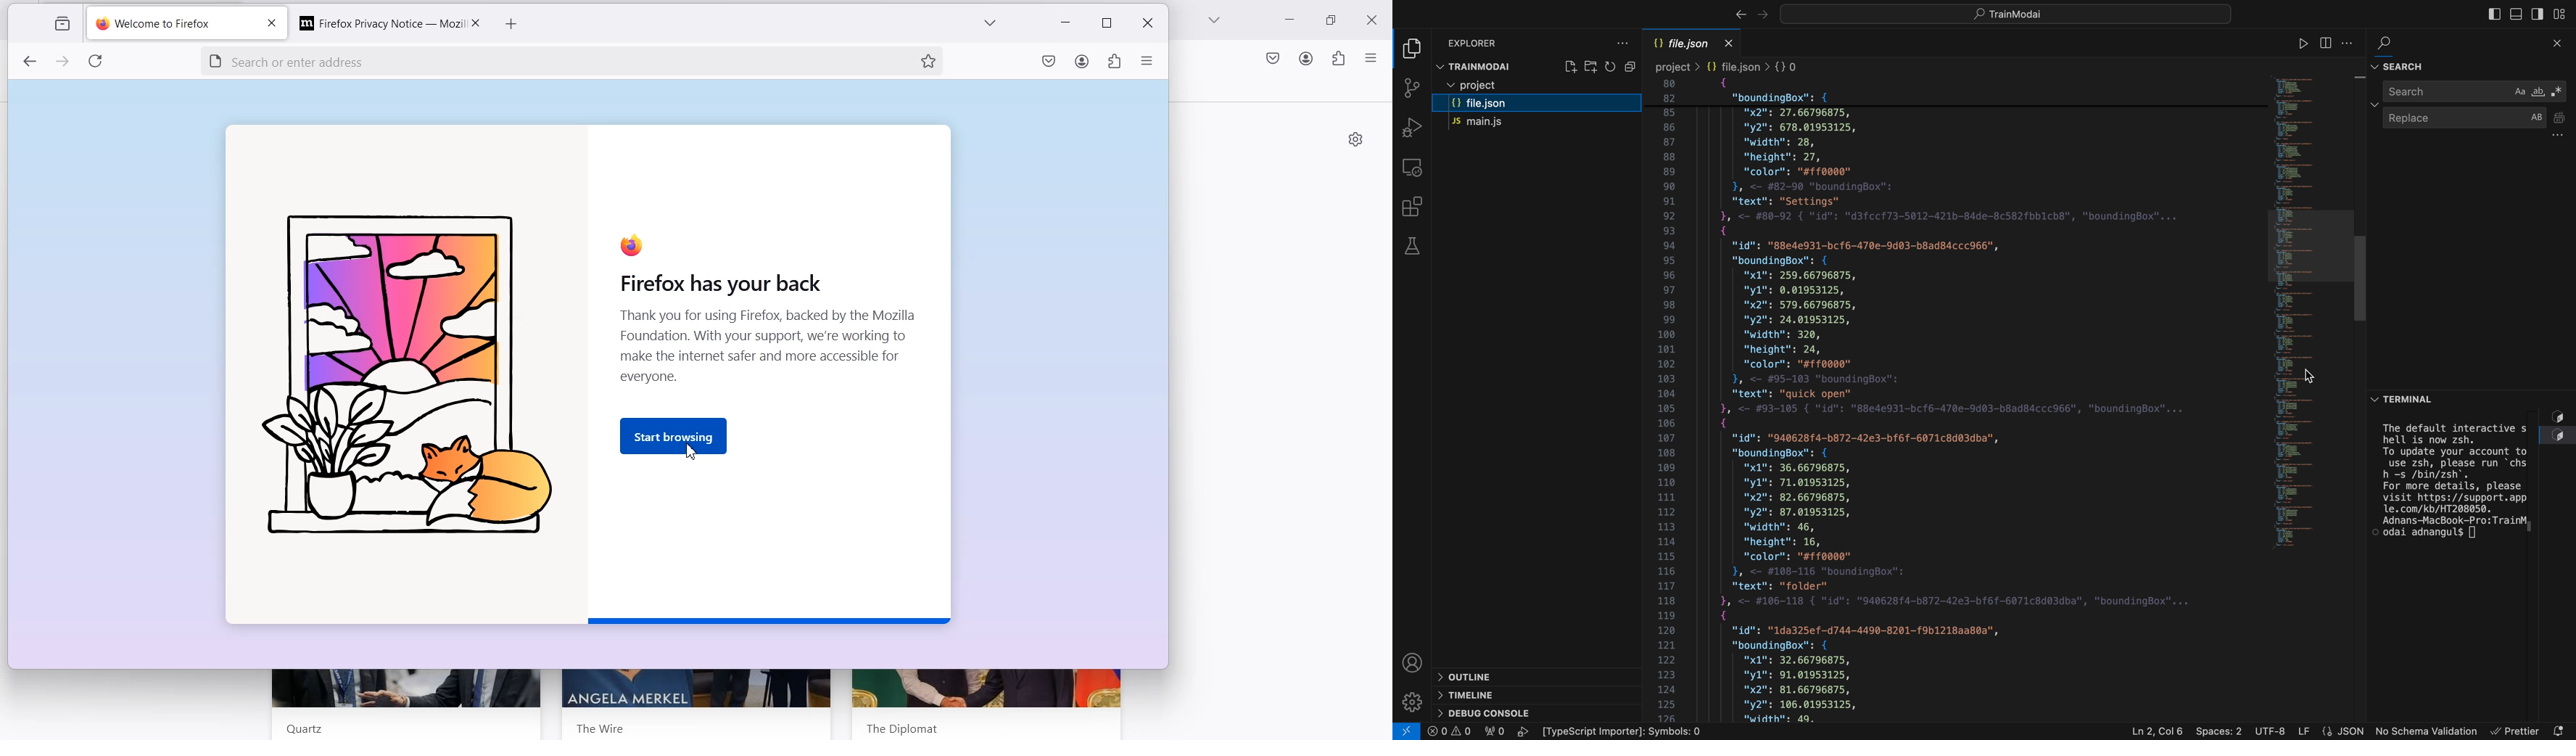  Describe the element at coordinates (771, 620) in the screenshot. I see `Horizontal Bar displaying completion status` at that location.